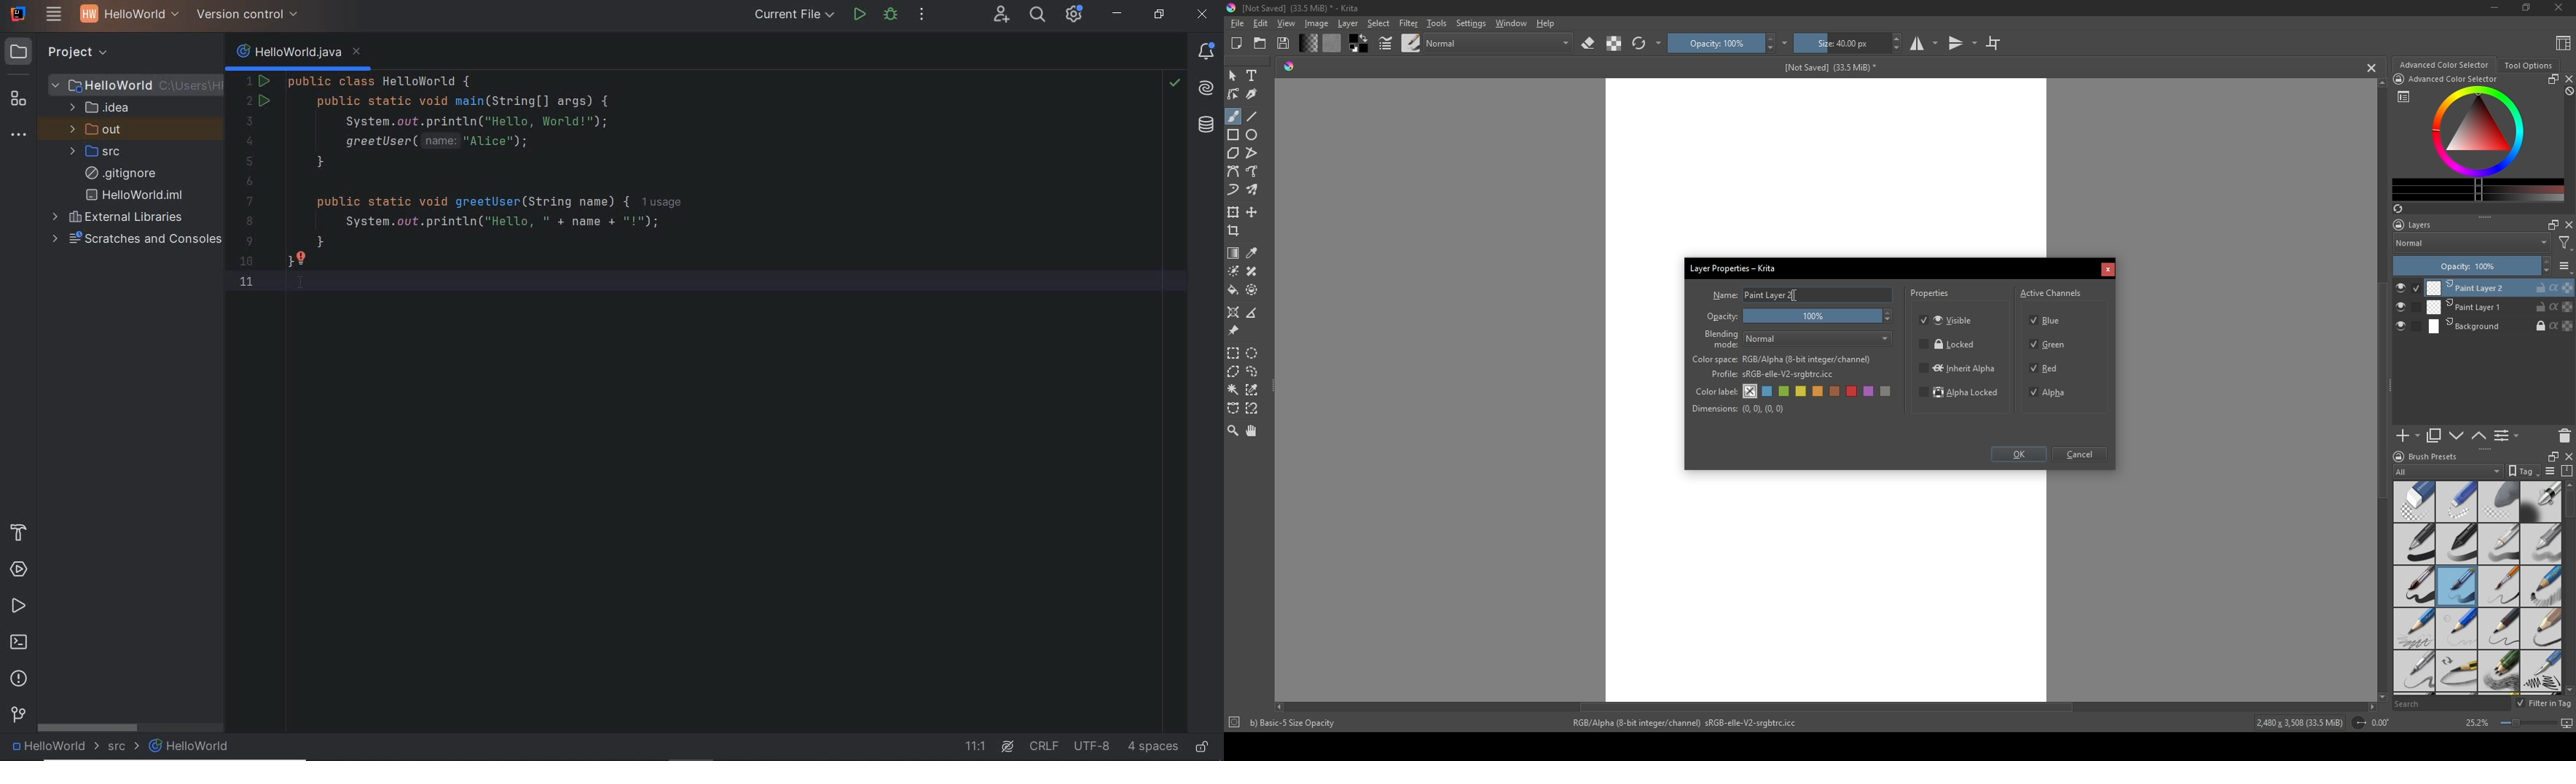  What do you see at coordinates (1233, 154) in the screenshot?
I see `polygon` at bounding box center [1233, 154].